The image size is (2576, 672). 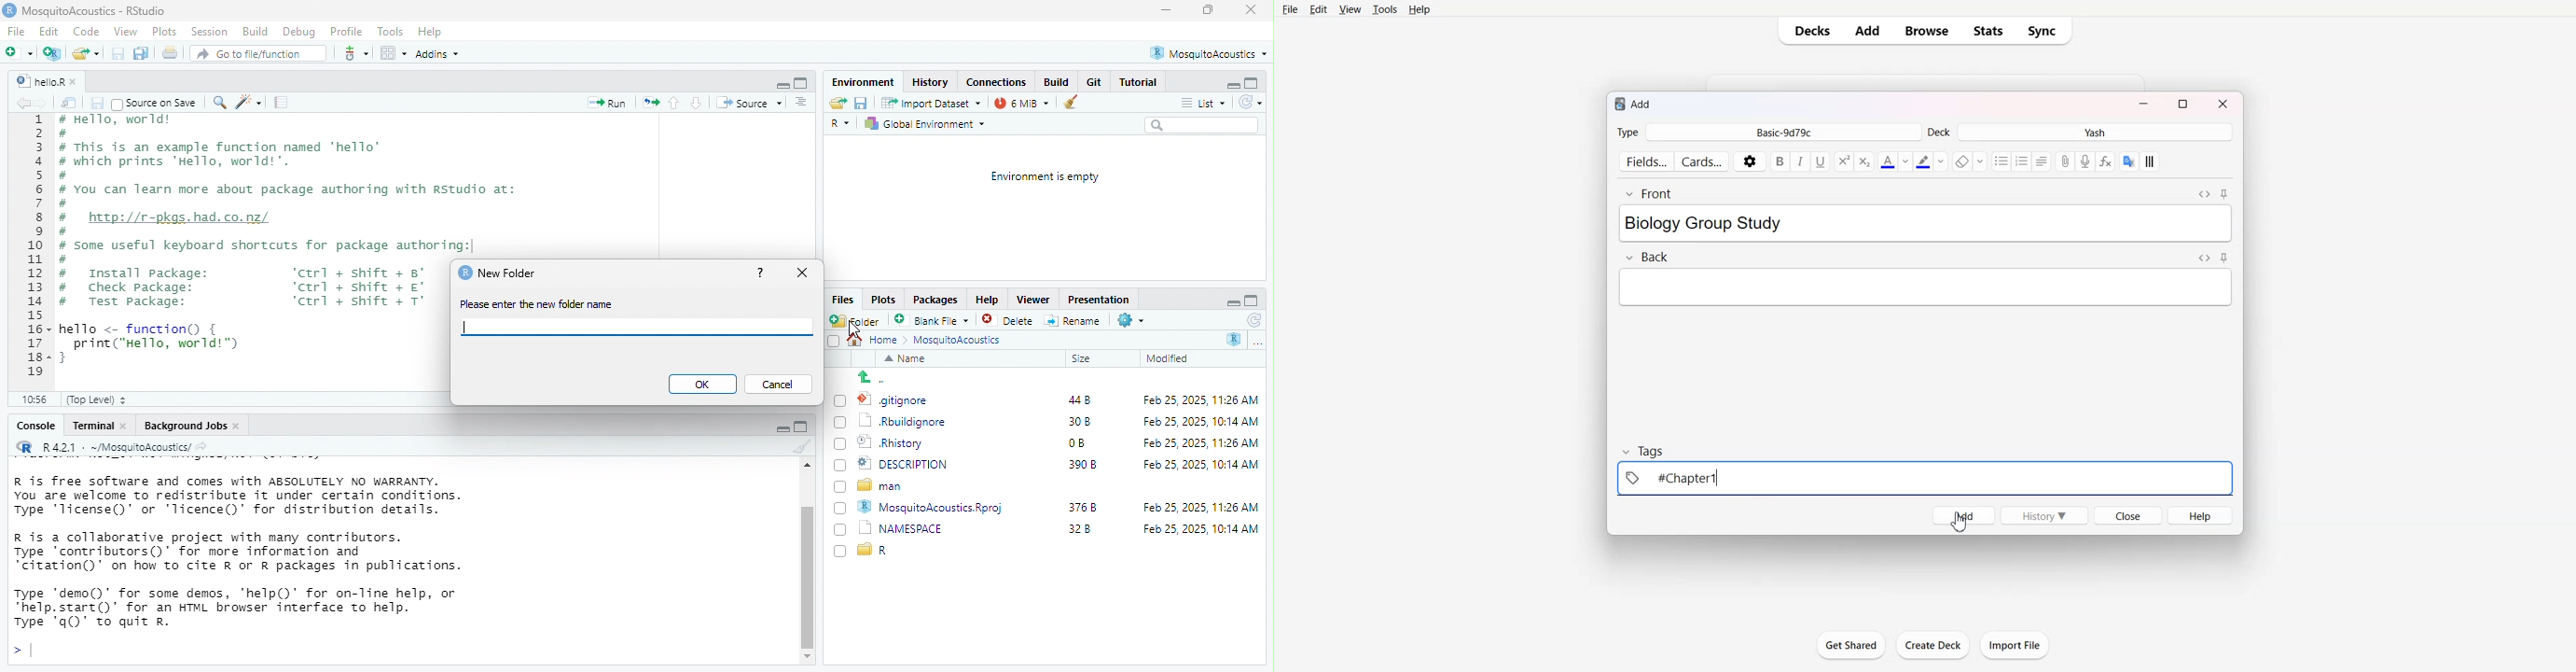 What do you see at coordinates (119, 53) in the screenshot?
I see `save current document` at bounding box center [119, 53].